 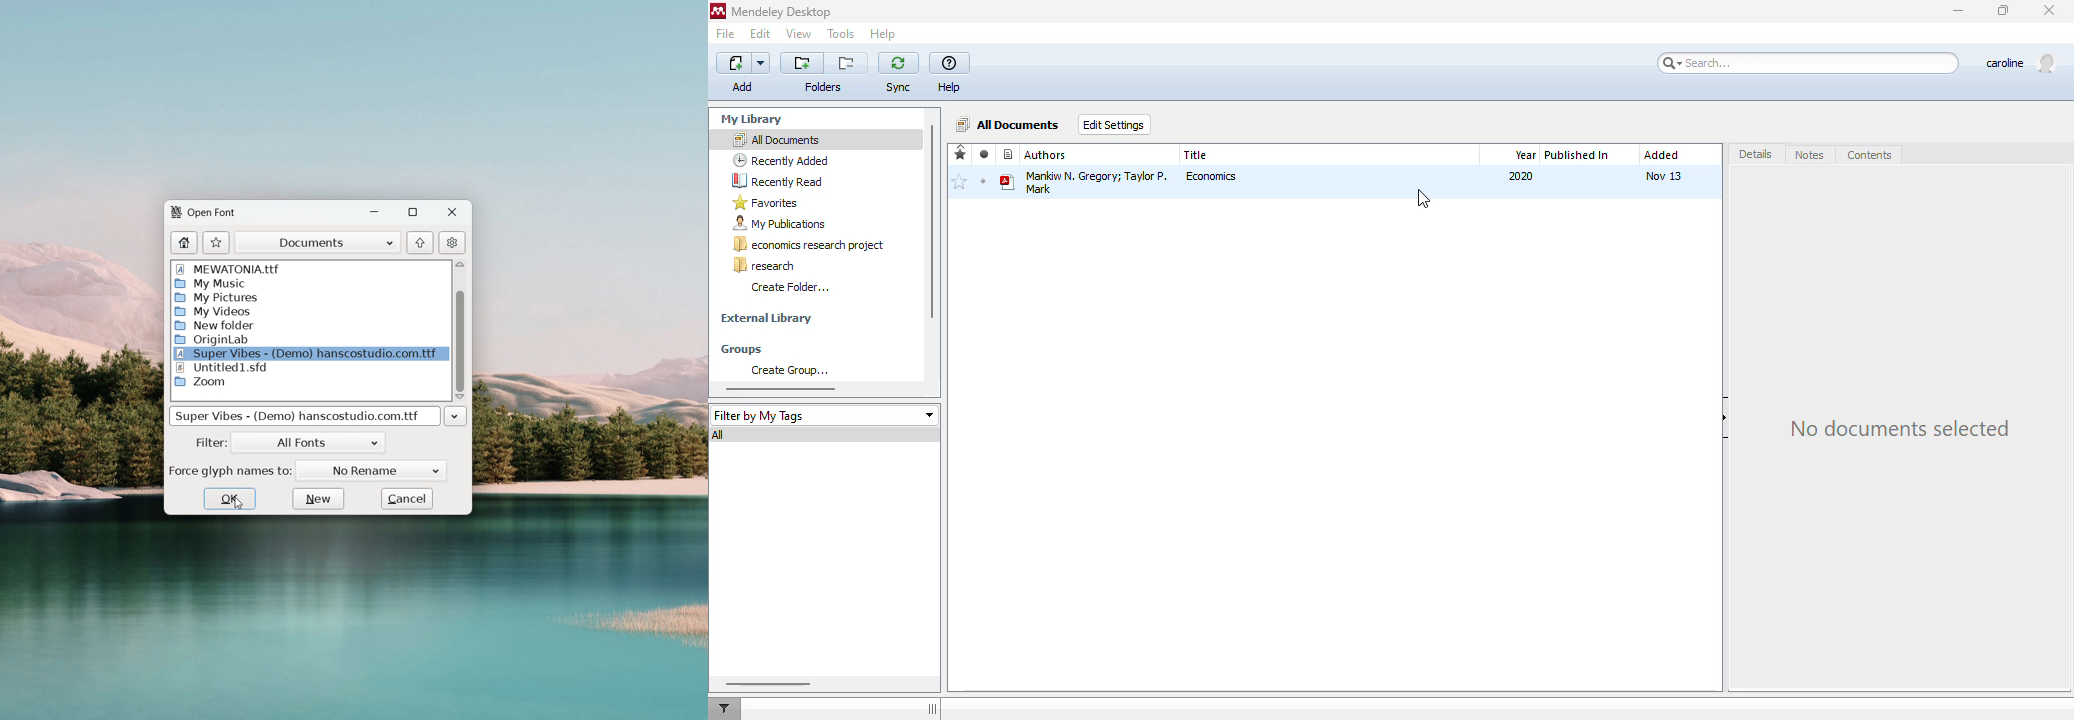 What do you see at coordinates (769, 684) in the screenshot?
I see `horizontal scroll bar` at bounding box center [769, 684].